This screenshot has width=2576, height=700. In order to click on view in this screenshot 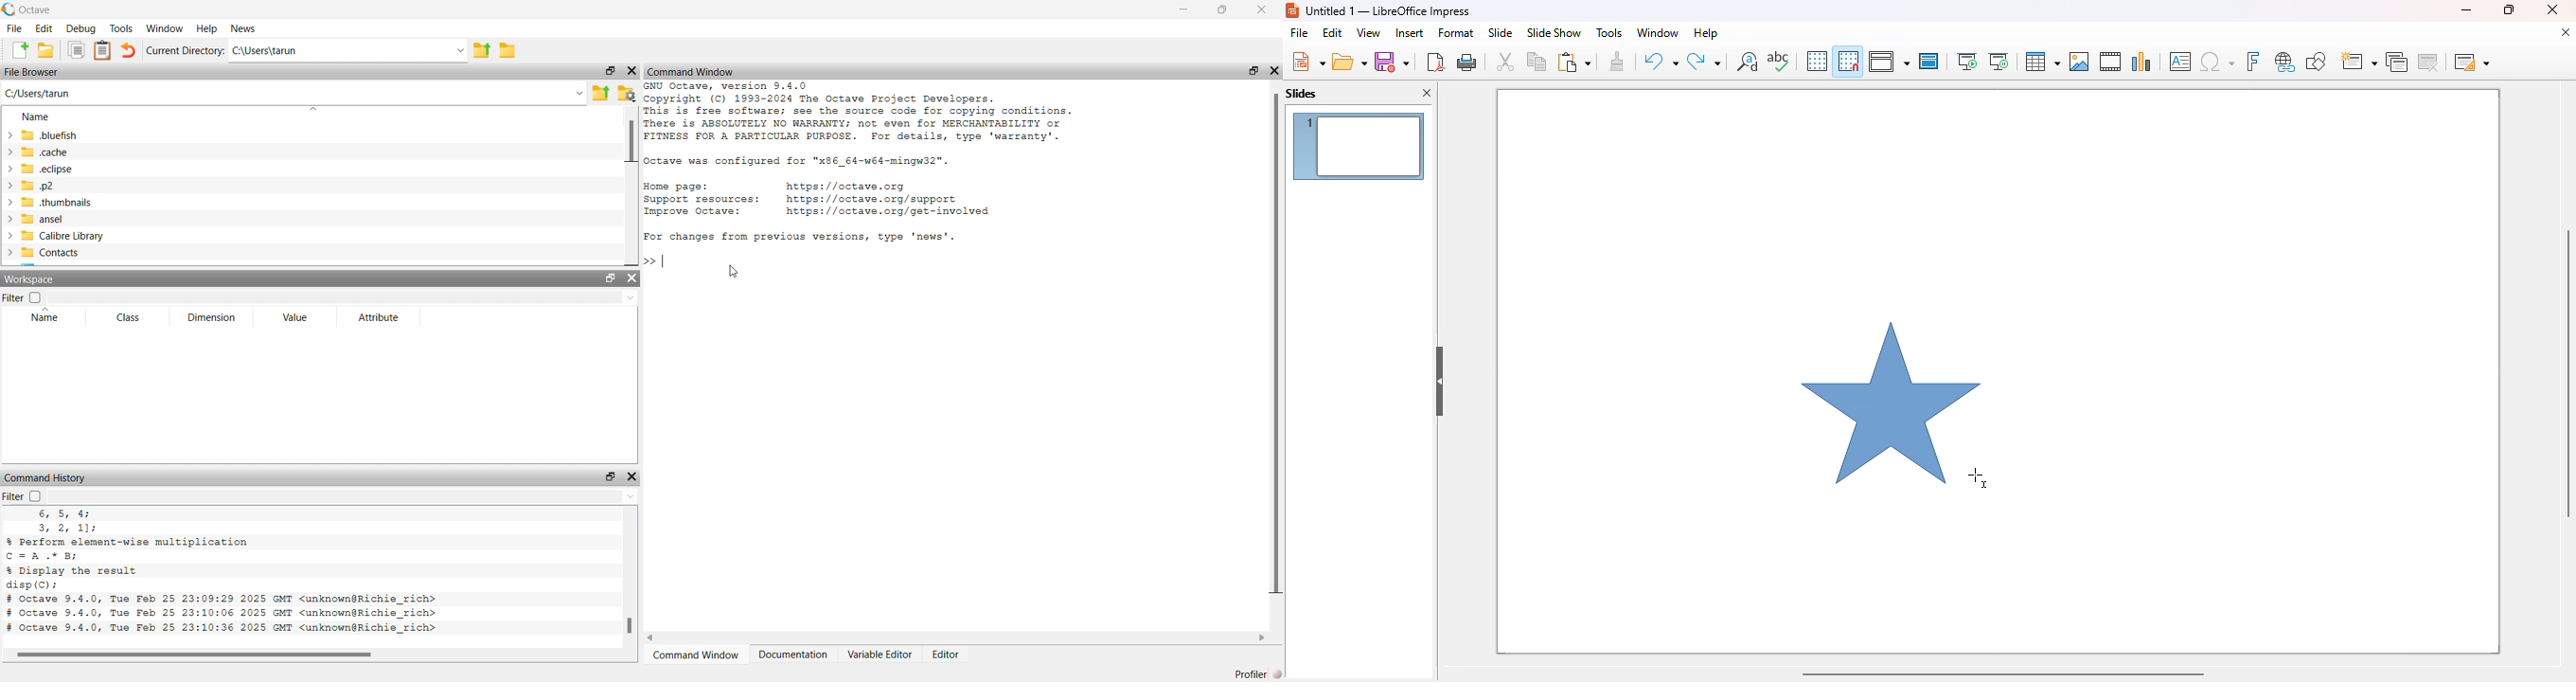, I will do `click(1368, 32)`.